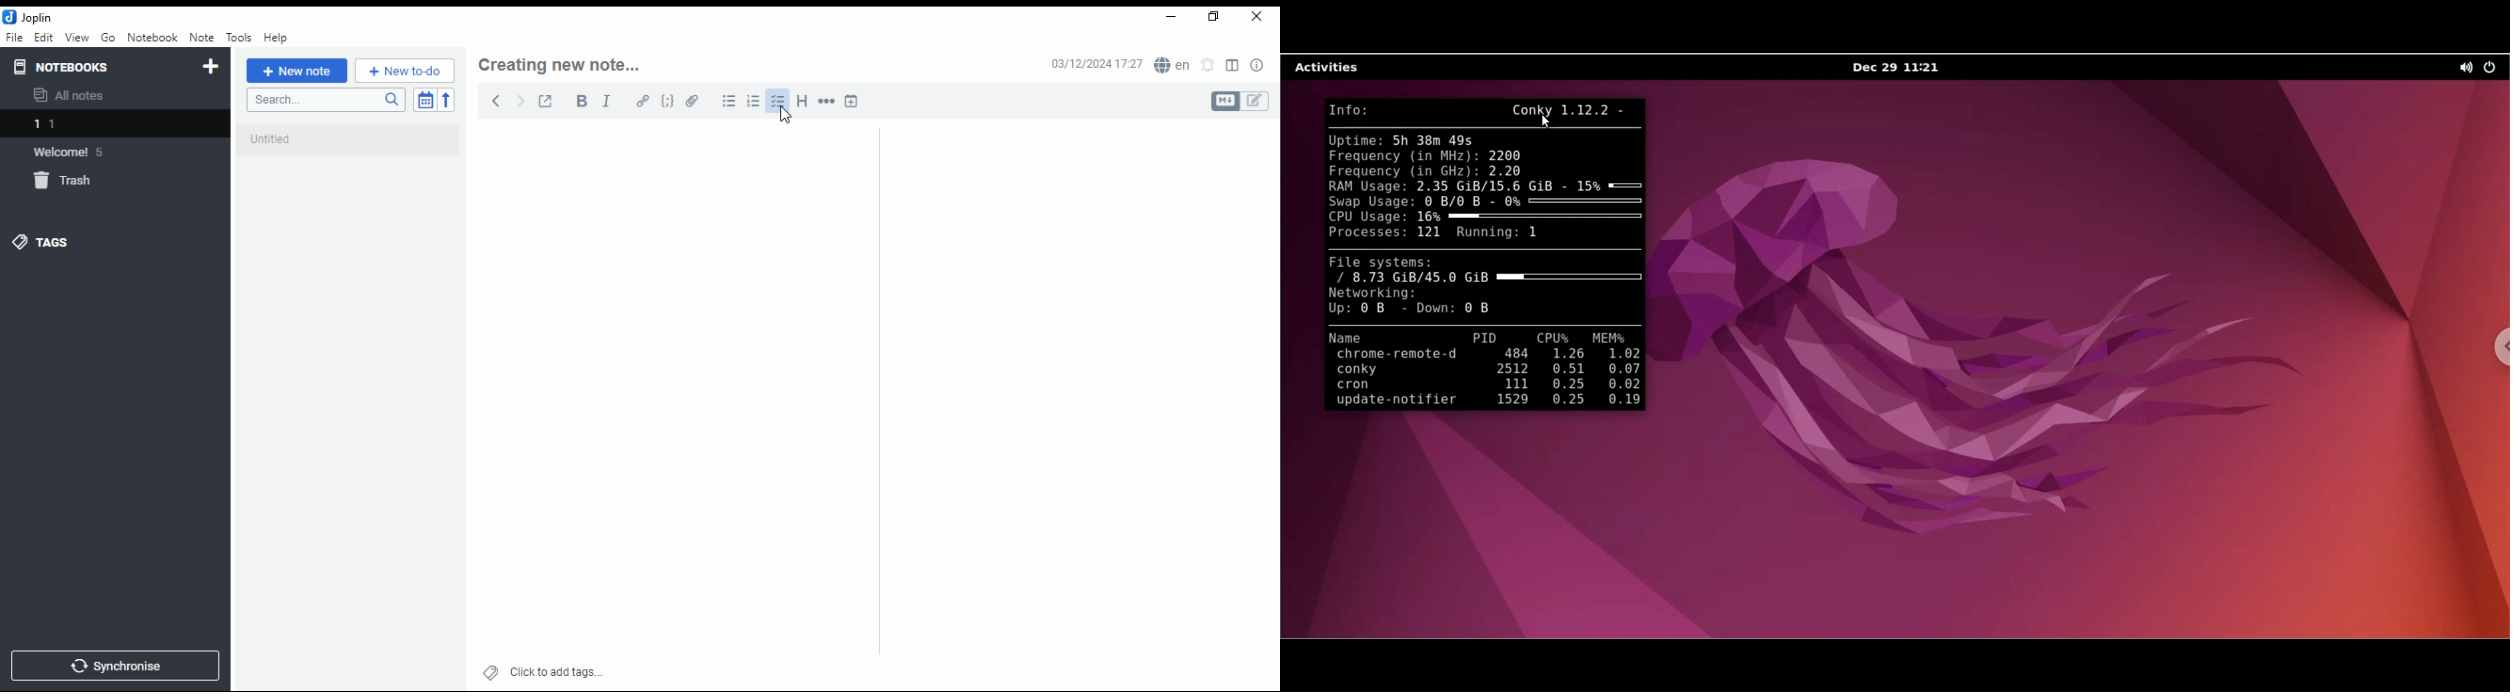  I want to click on toggle editor layout, so click(1233, 63).